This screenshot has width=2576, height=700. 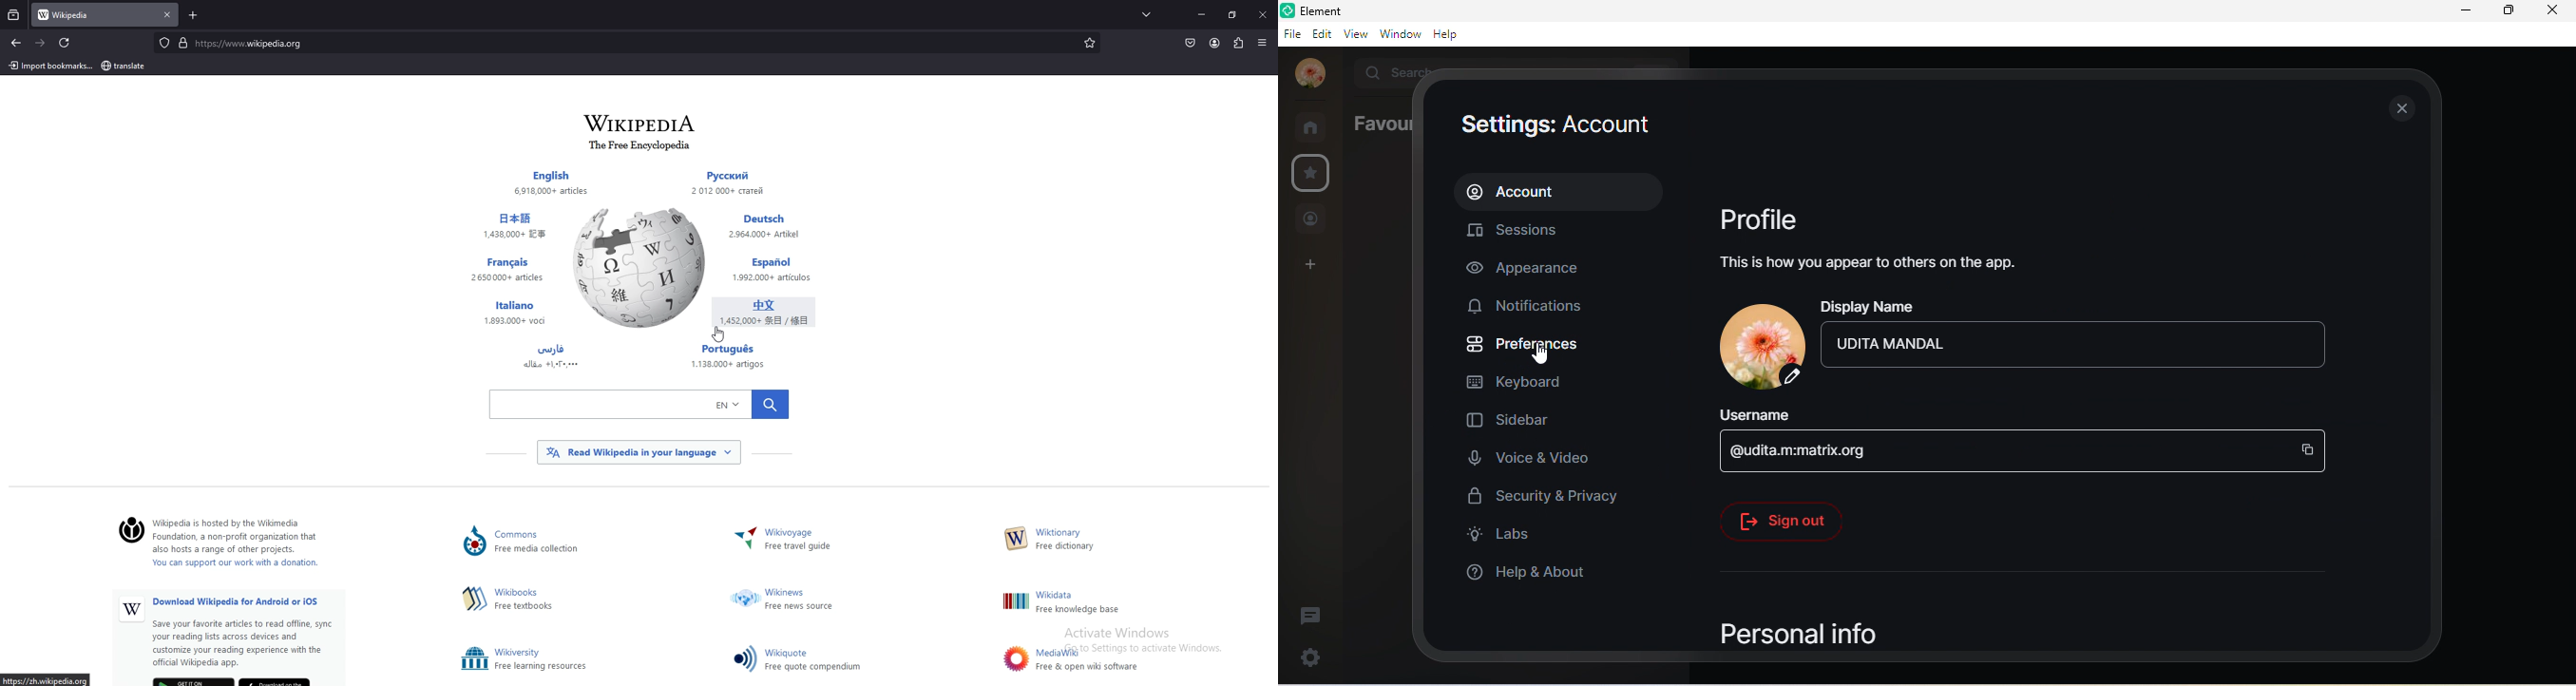 I want to click on this is how you appear to others on the app, so click(x=1868, y=266).